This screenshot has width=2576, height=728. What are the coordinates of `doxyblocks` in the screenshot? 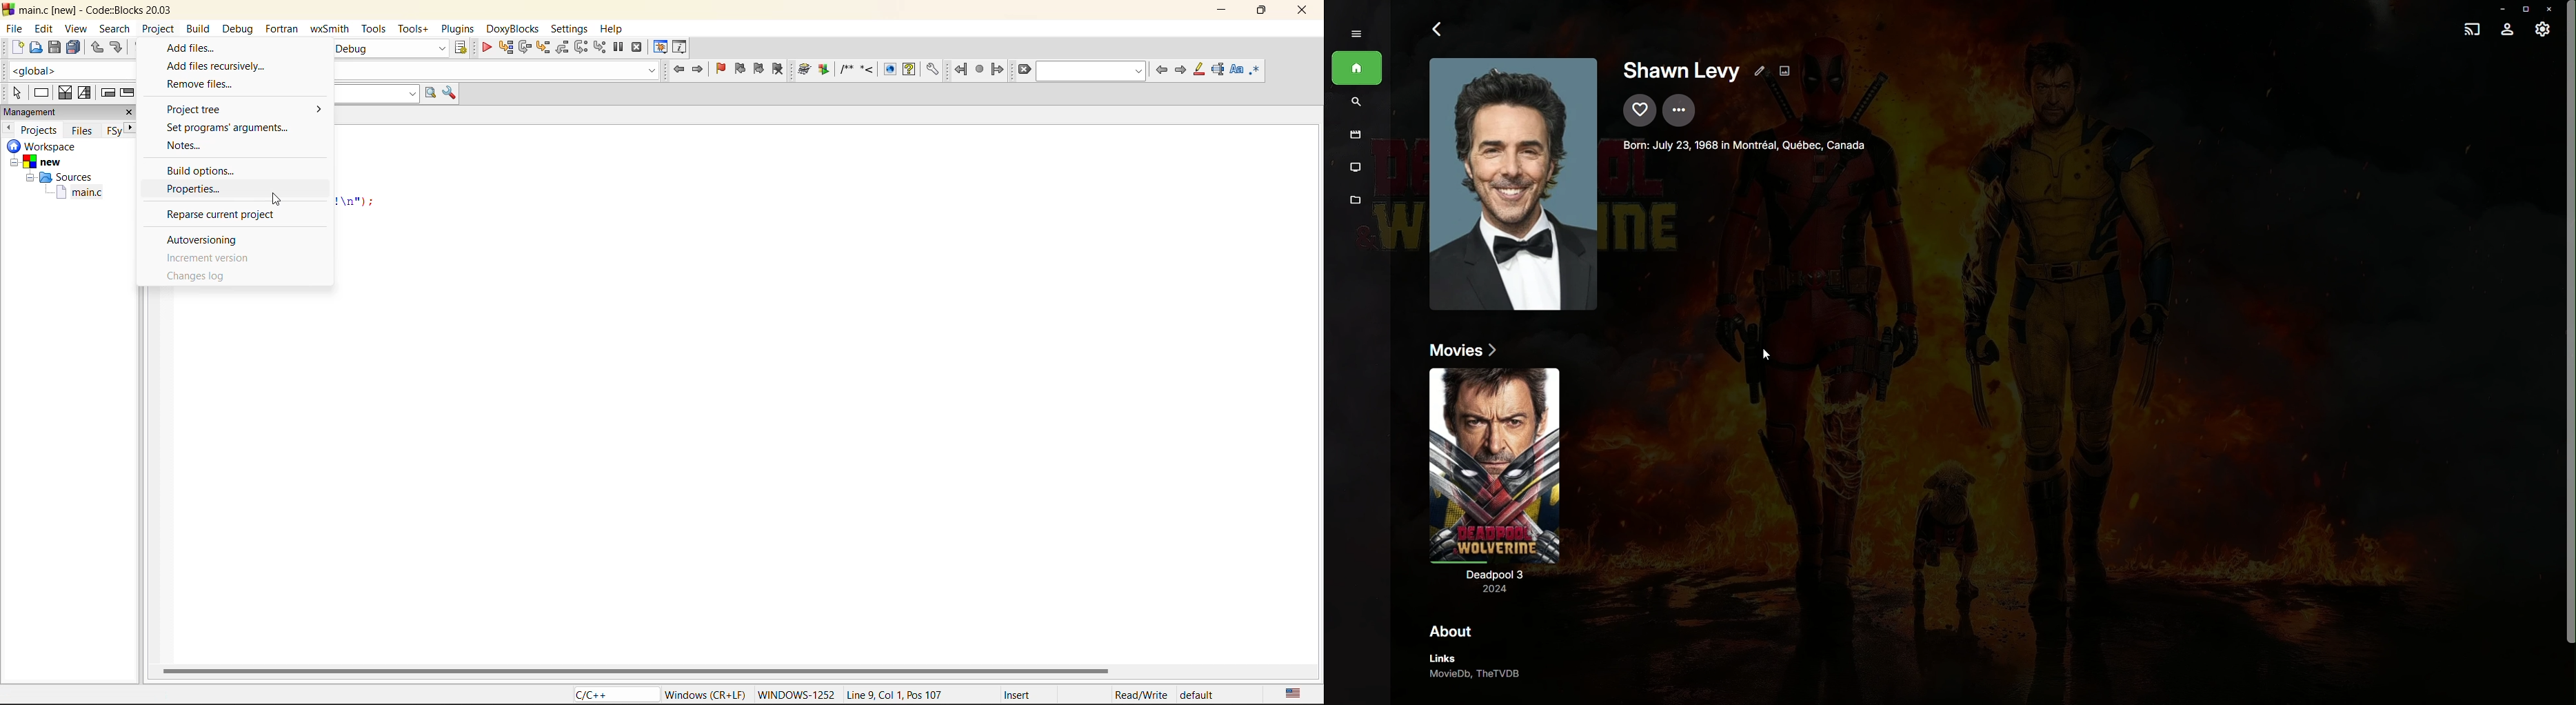 It's located at (512, 29).